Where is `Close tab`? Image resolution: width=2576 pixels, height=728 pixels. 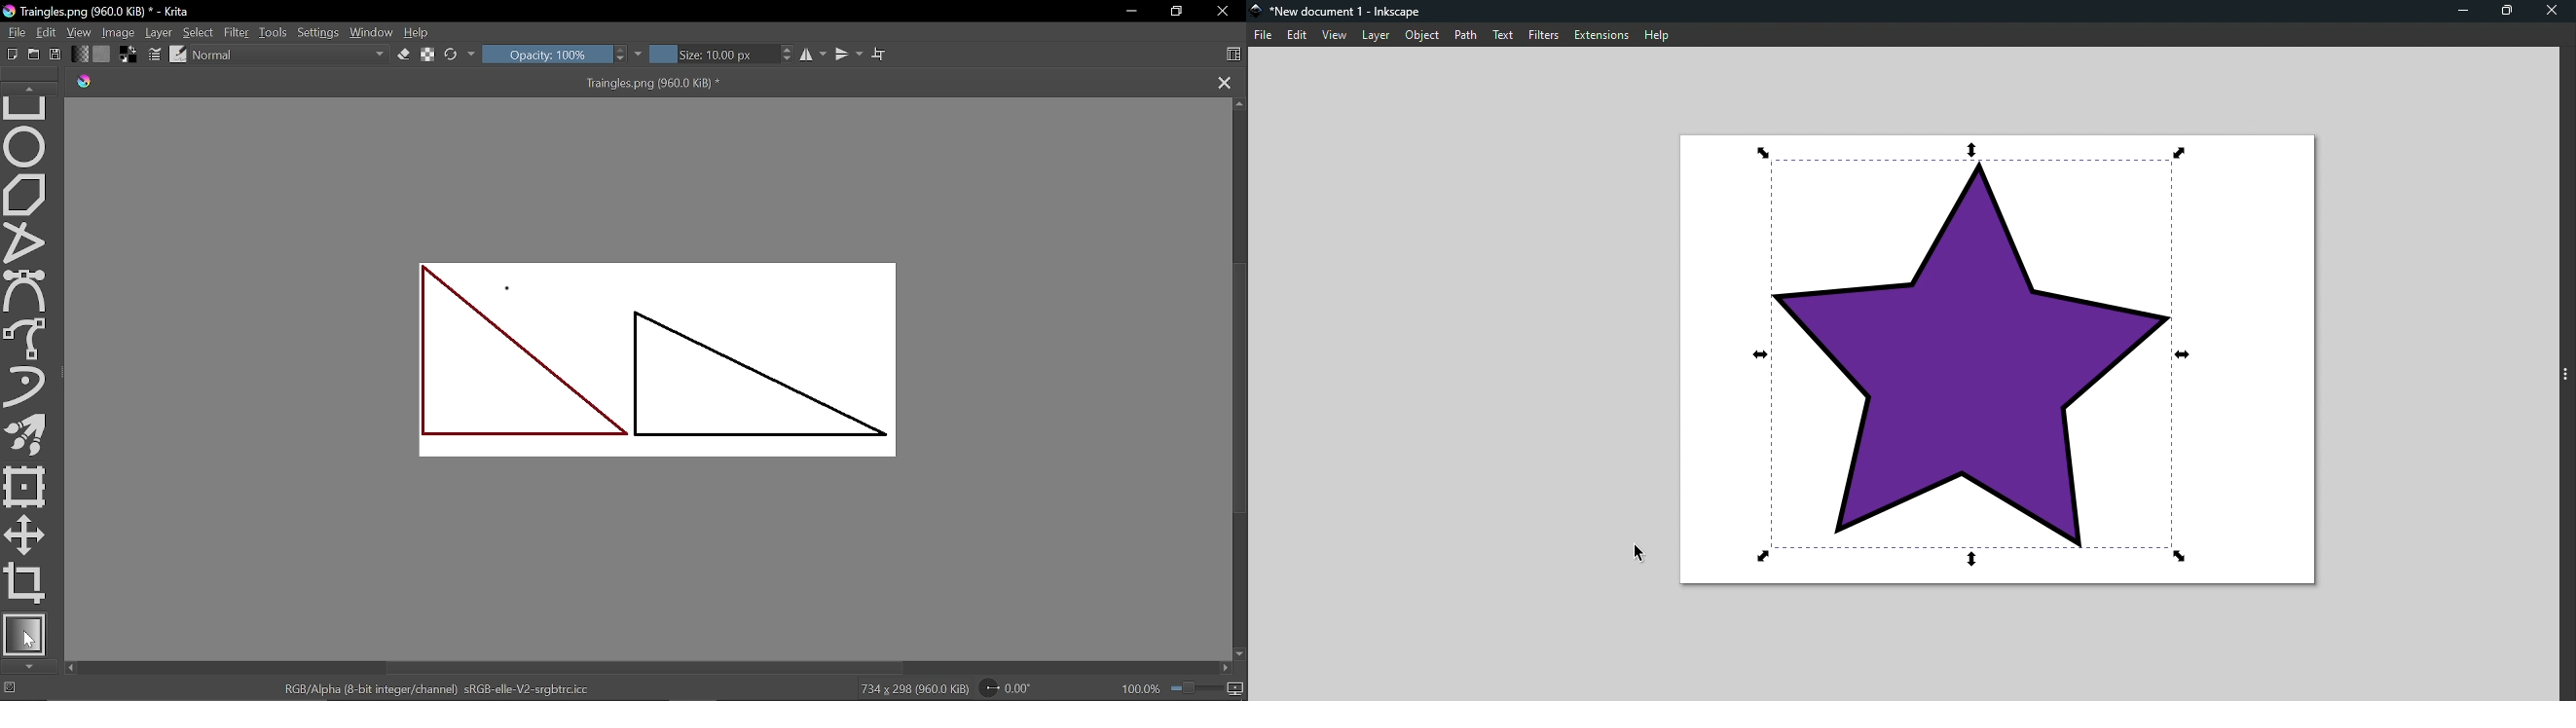 Close tab is located at coordinates (1225, 81).